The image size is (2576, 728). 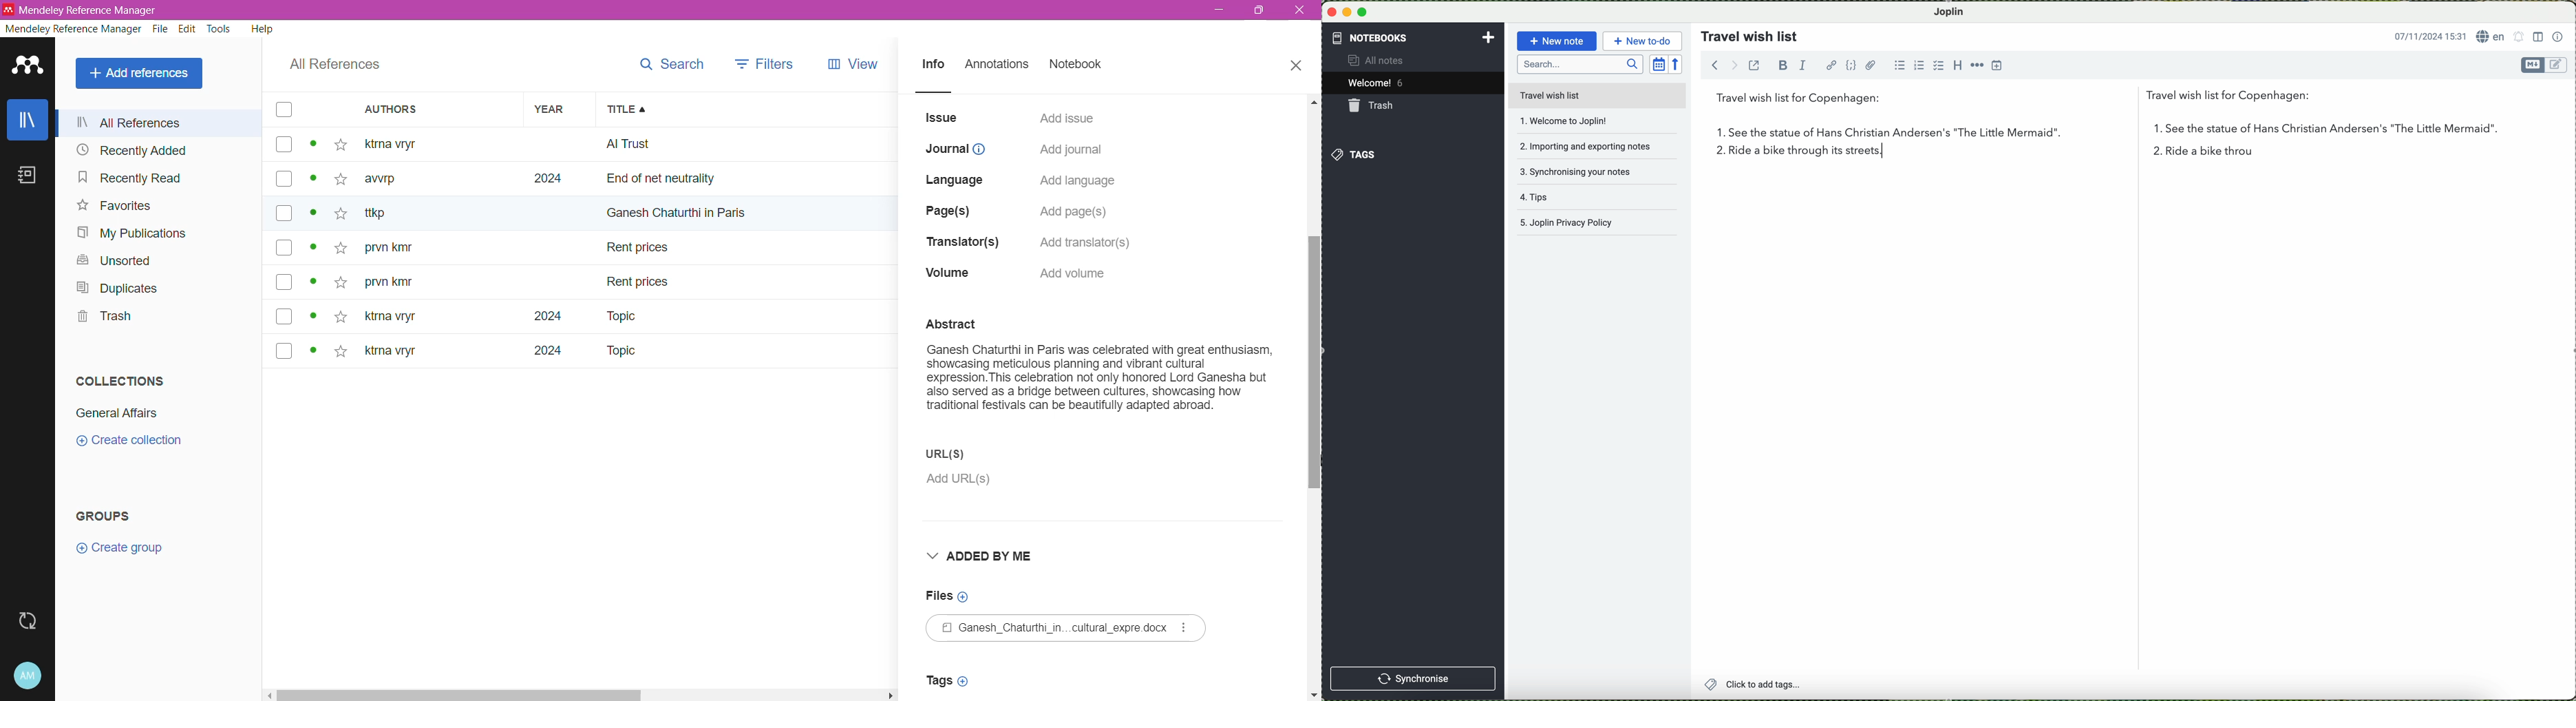 What do you see at coordinates (1348, 12) in the screenshot?
I see `minimize` at bounding box center [1348, 12].